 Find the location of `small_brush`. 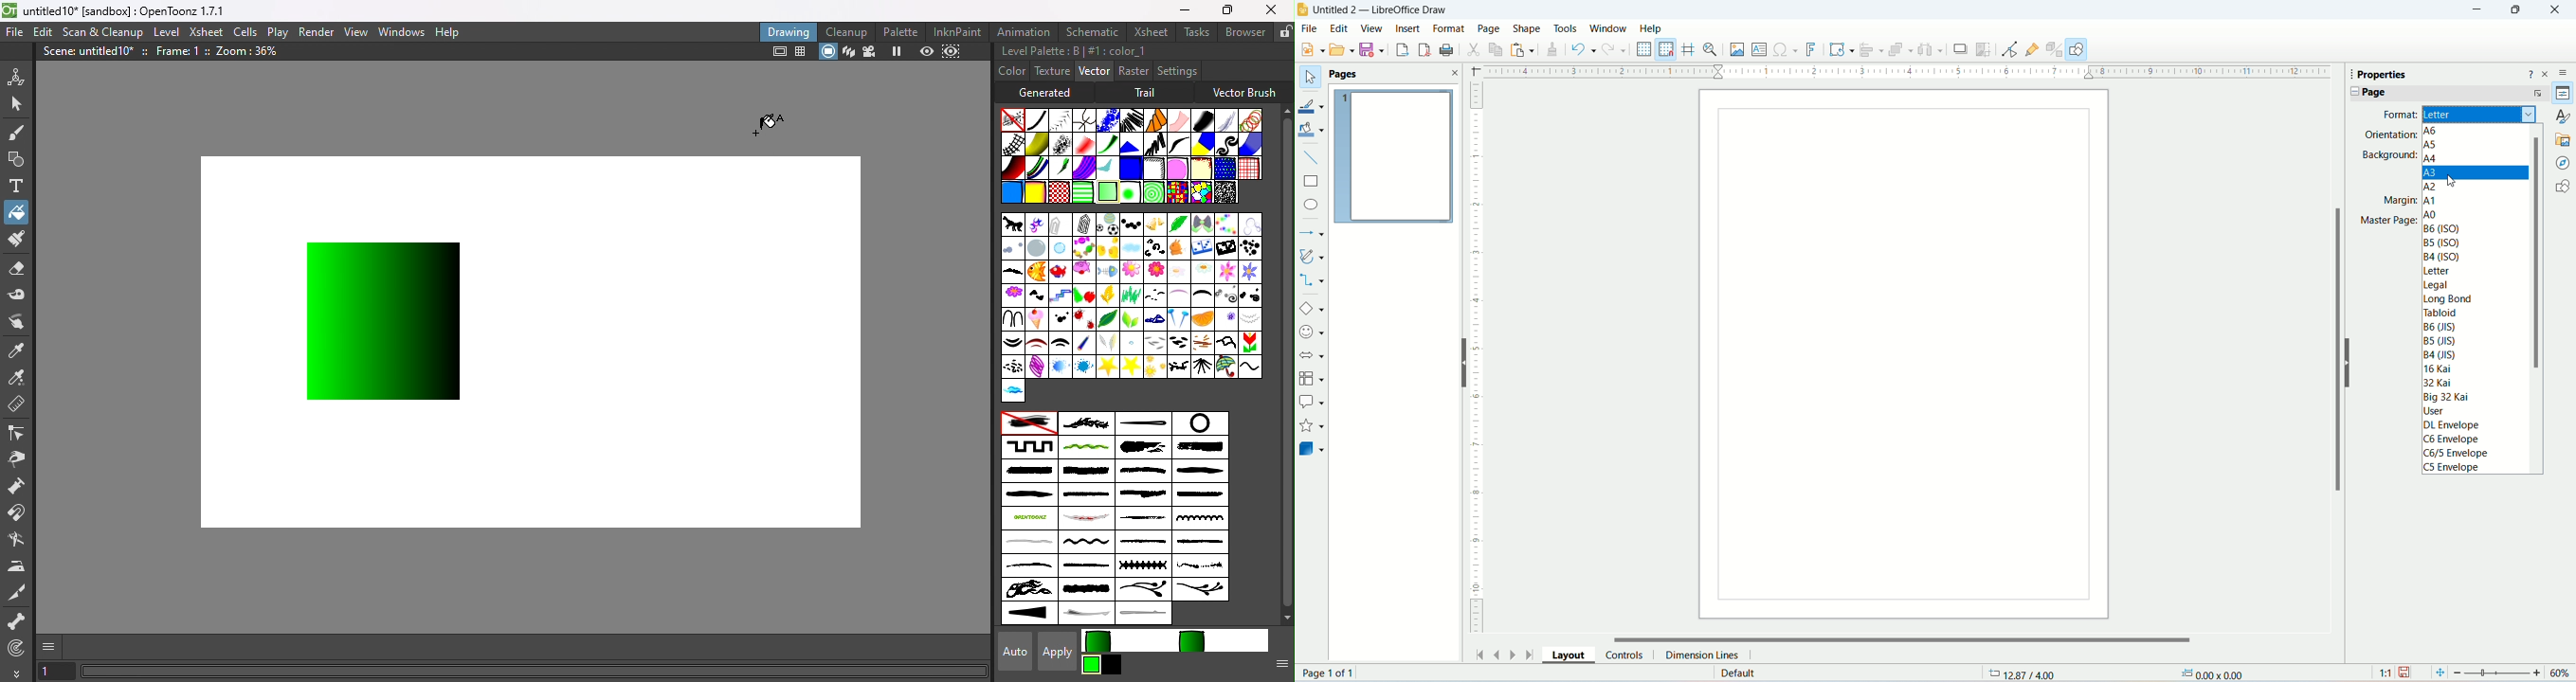

small_brush is located at coordinates (1145, 544).